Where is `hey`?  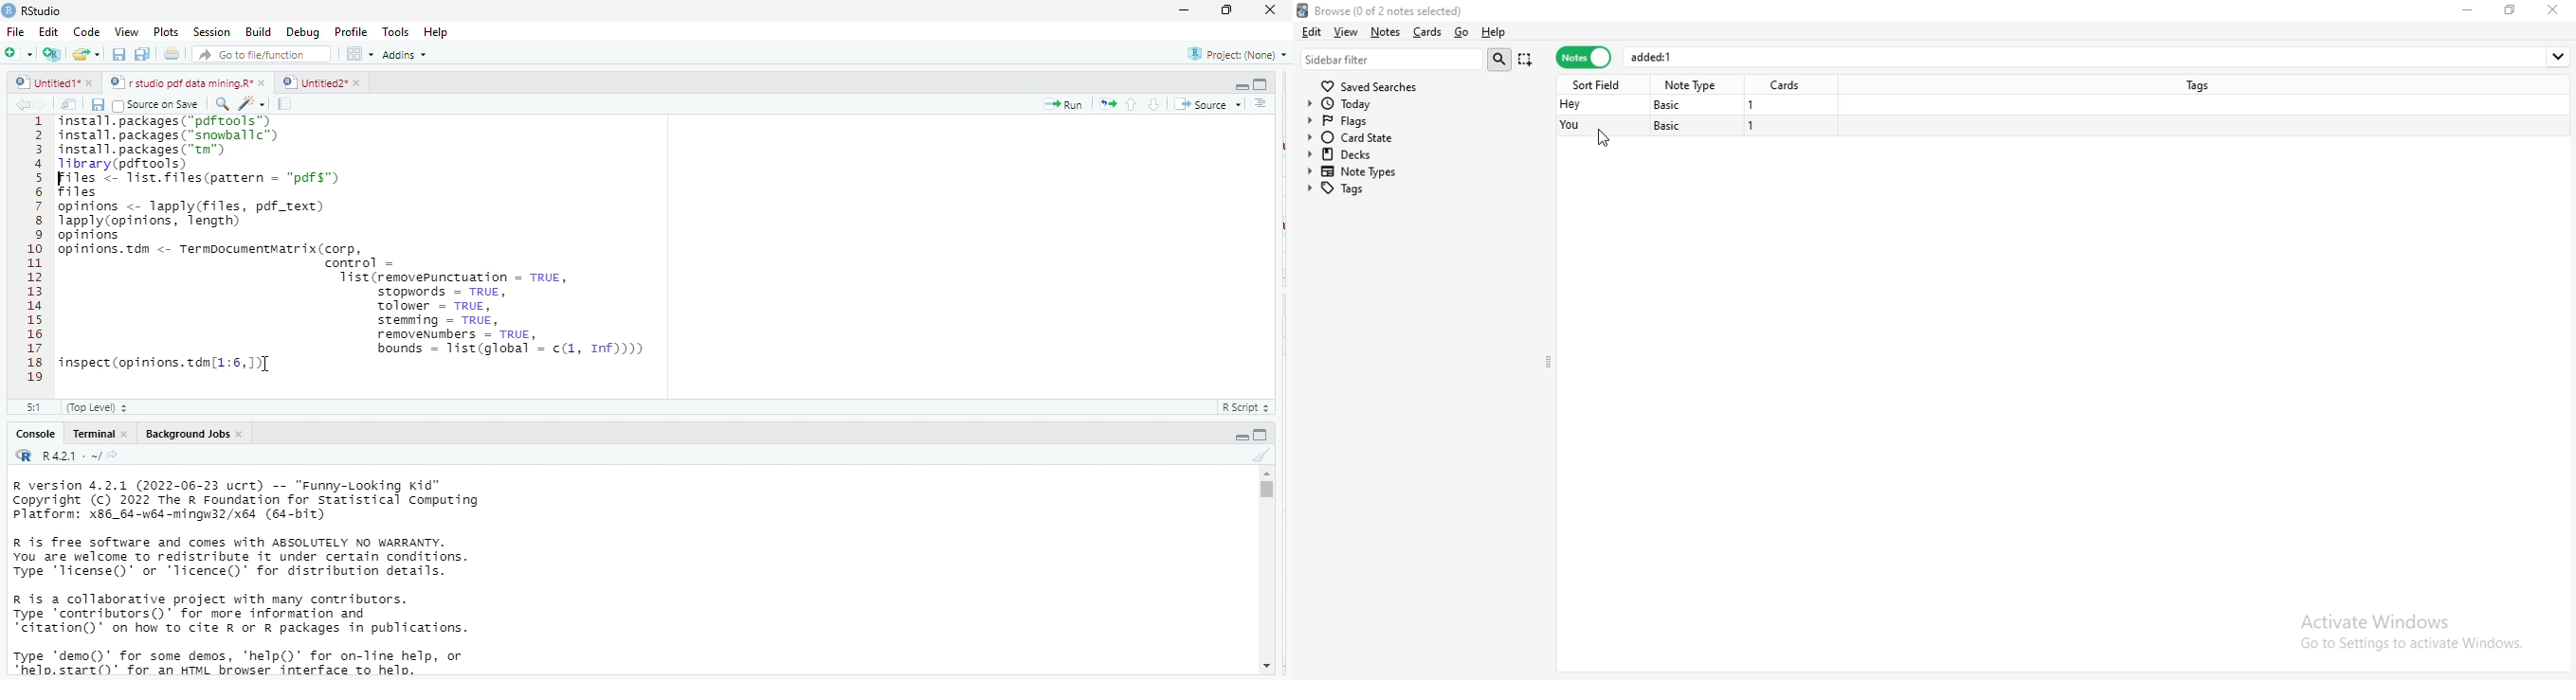 hey is located at coordinates (1569, 105).